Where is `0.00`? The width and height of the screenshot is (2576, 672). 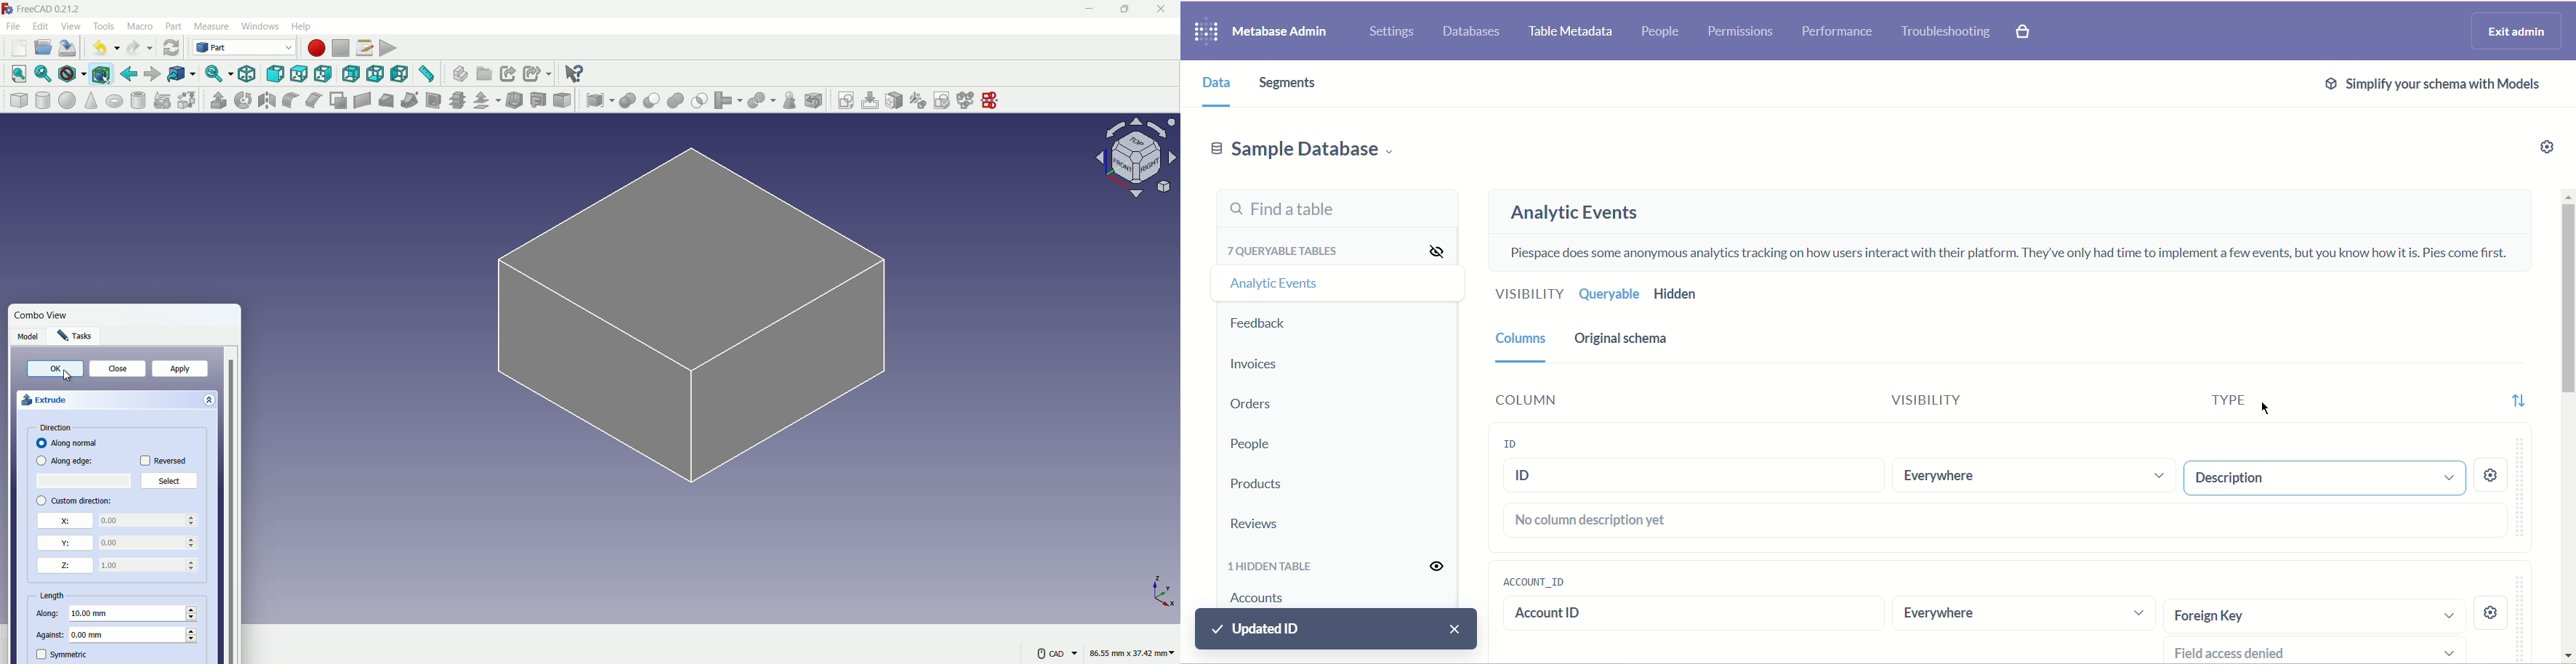 0.00 is located at coordinates (149, 520).